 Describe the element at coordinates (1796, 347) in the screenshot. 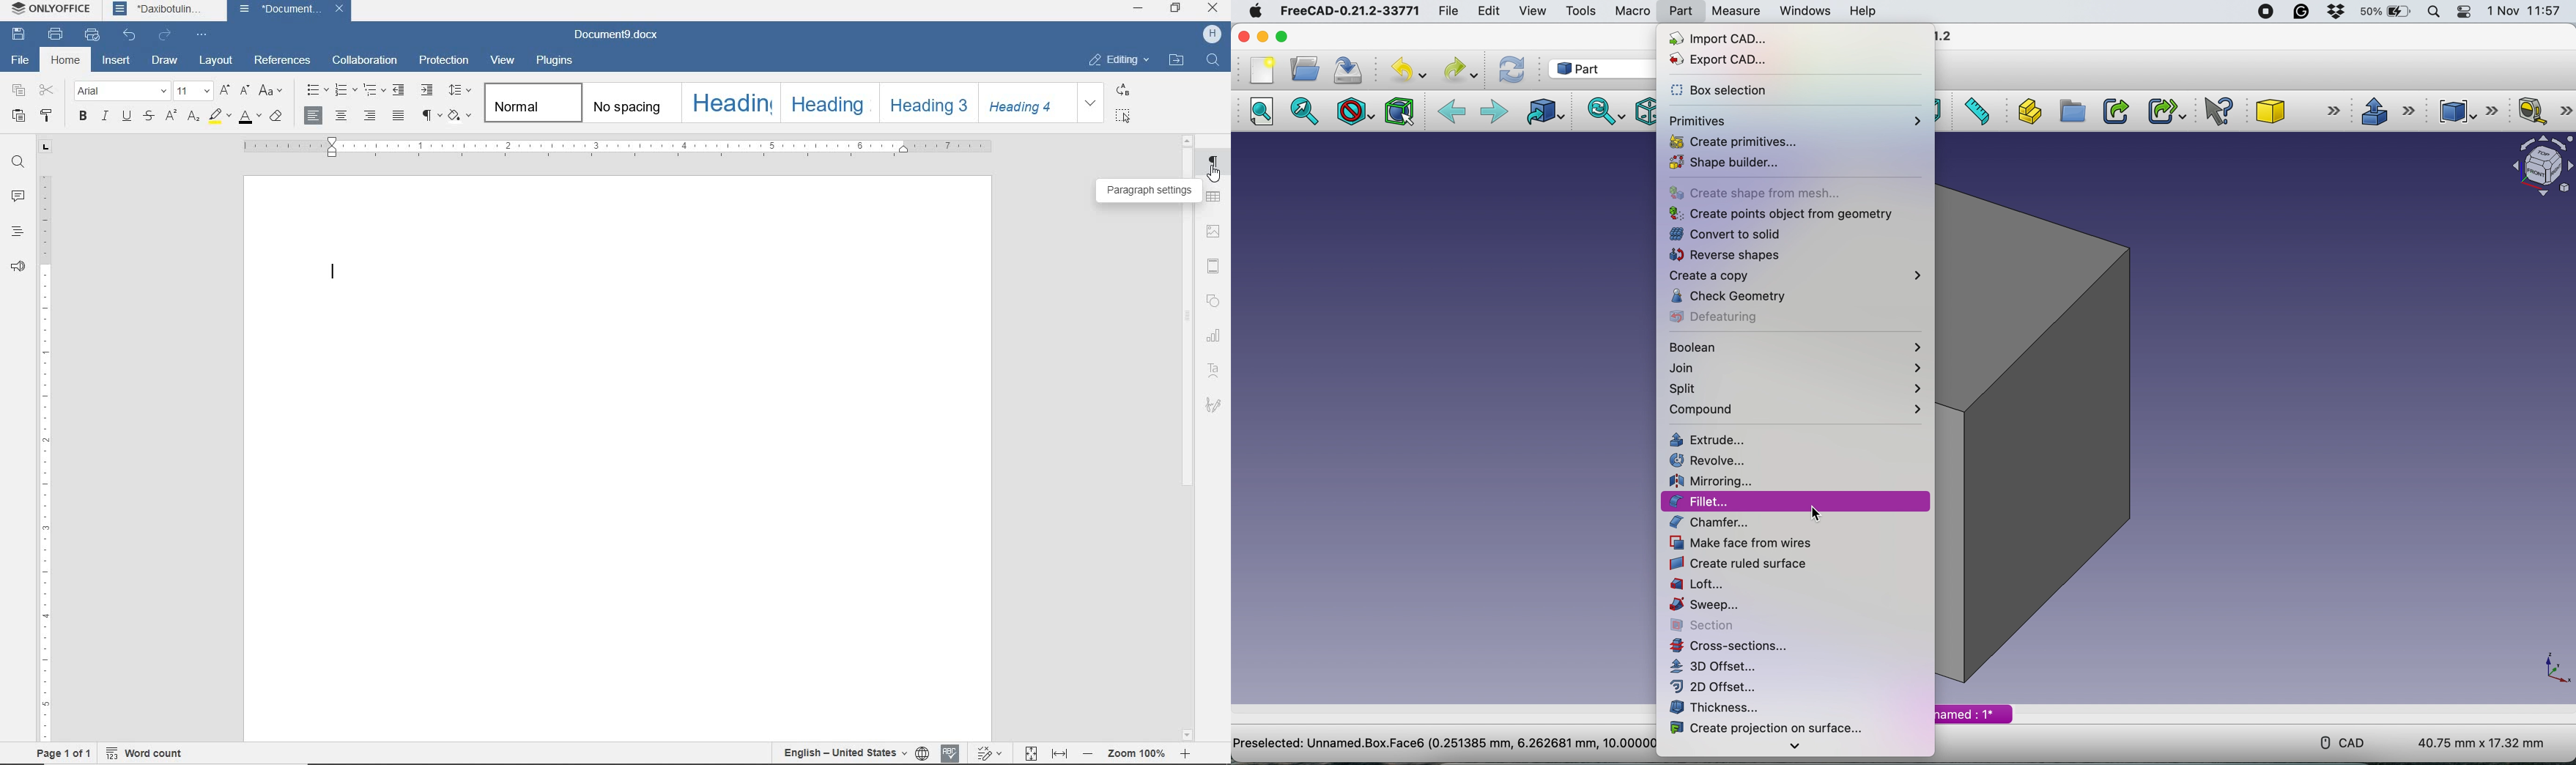

I see `boolean` at that location.